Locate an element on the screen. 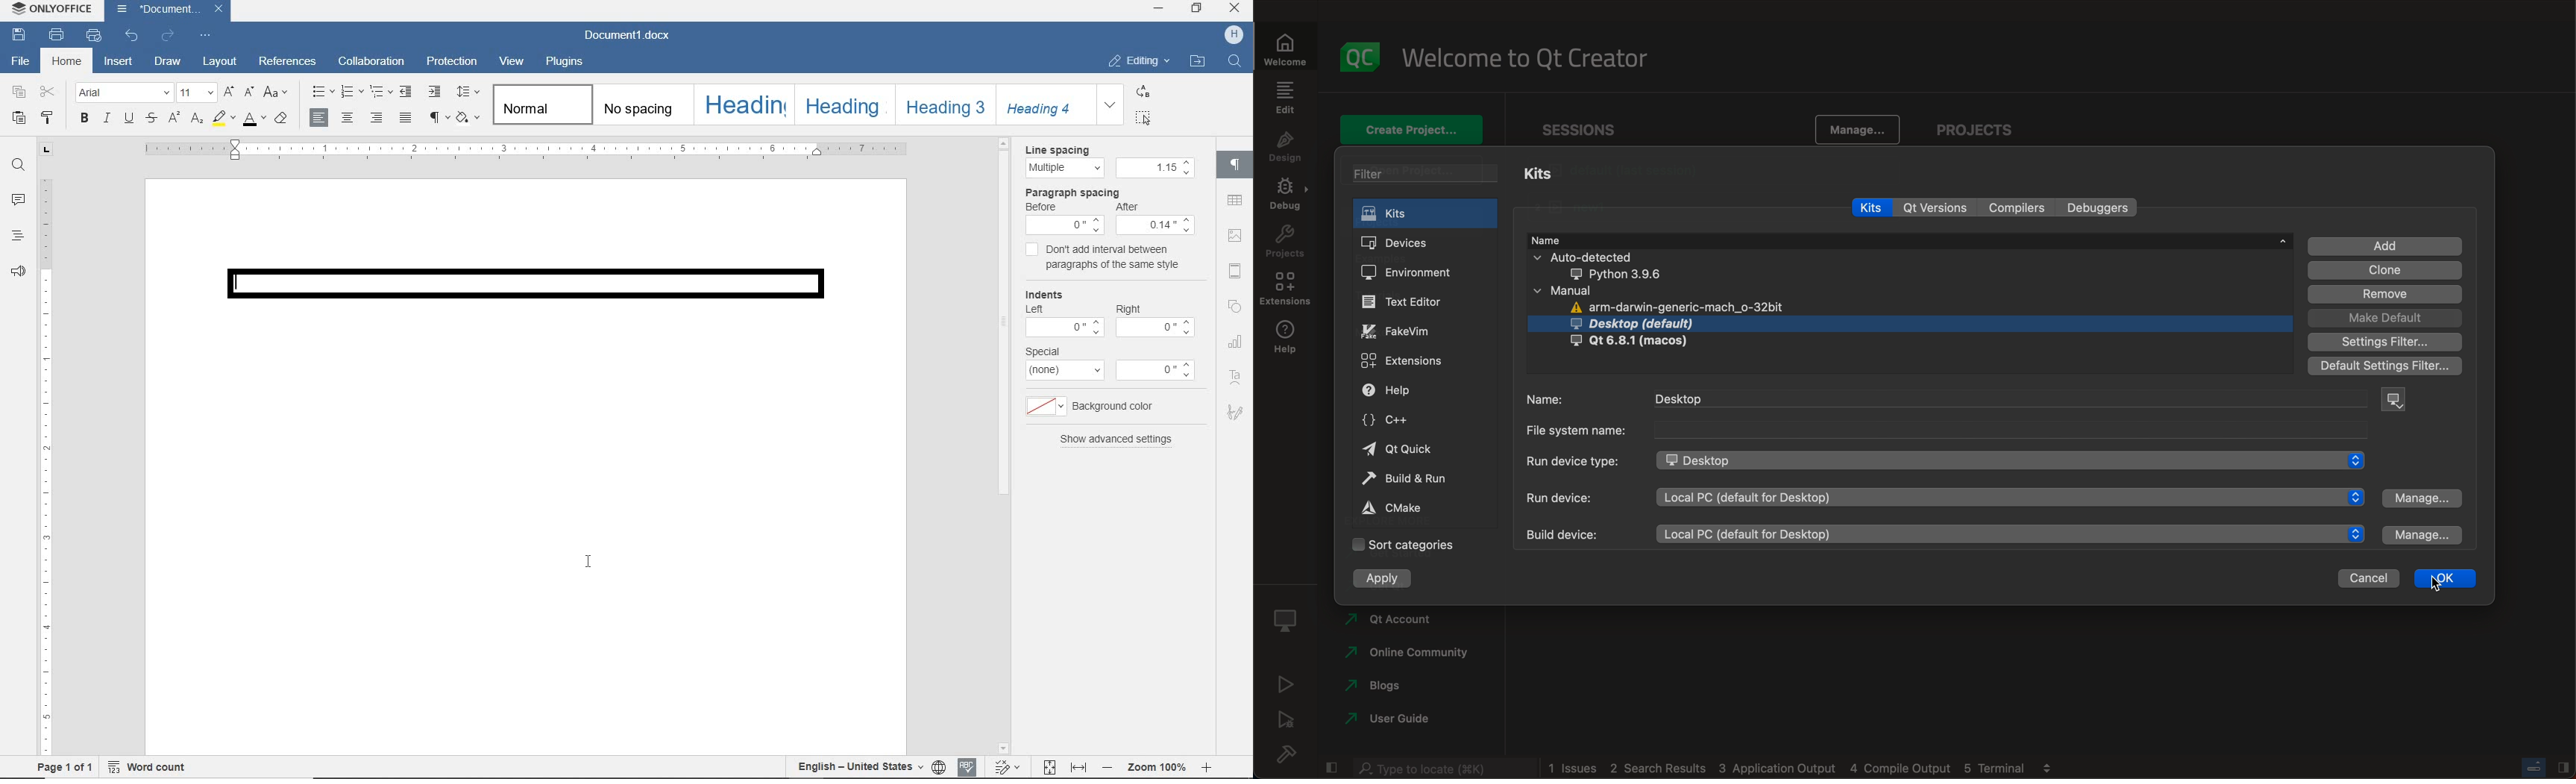  save is located at coordinates (22, 37).